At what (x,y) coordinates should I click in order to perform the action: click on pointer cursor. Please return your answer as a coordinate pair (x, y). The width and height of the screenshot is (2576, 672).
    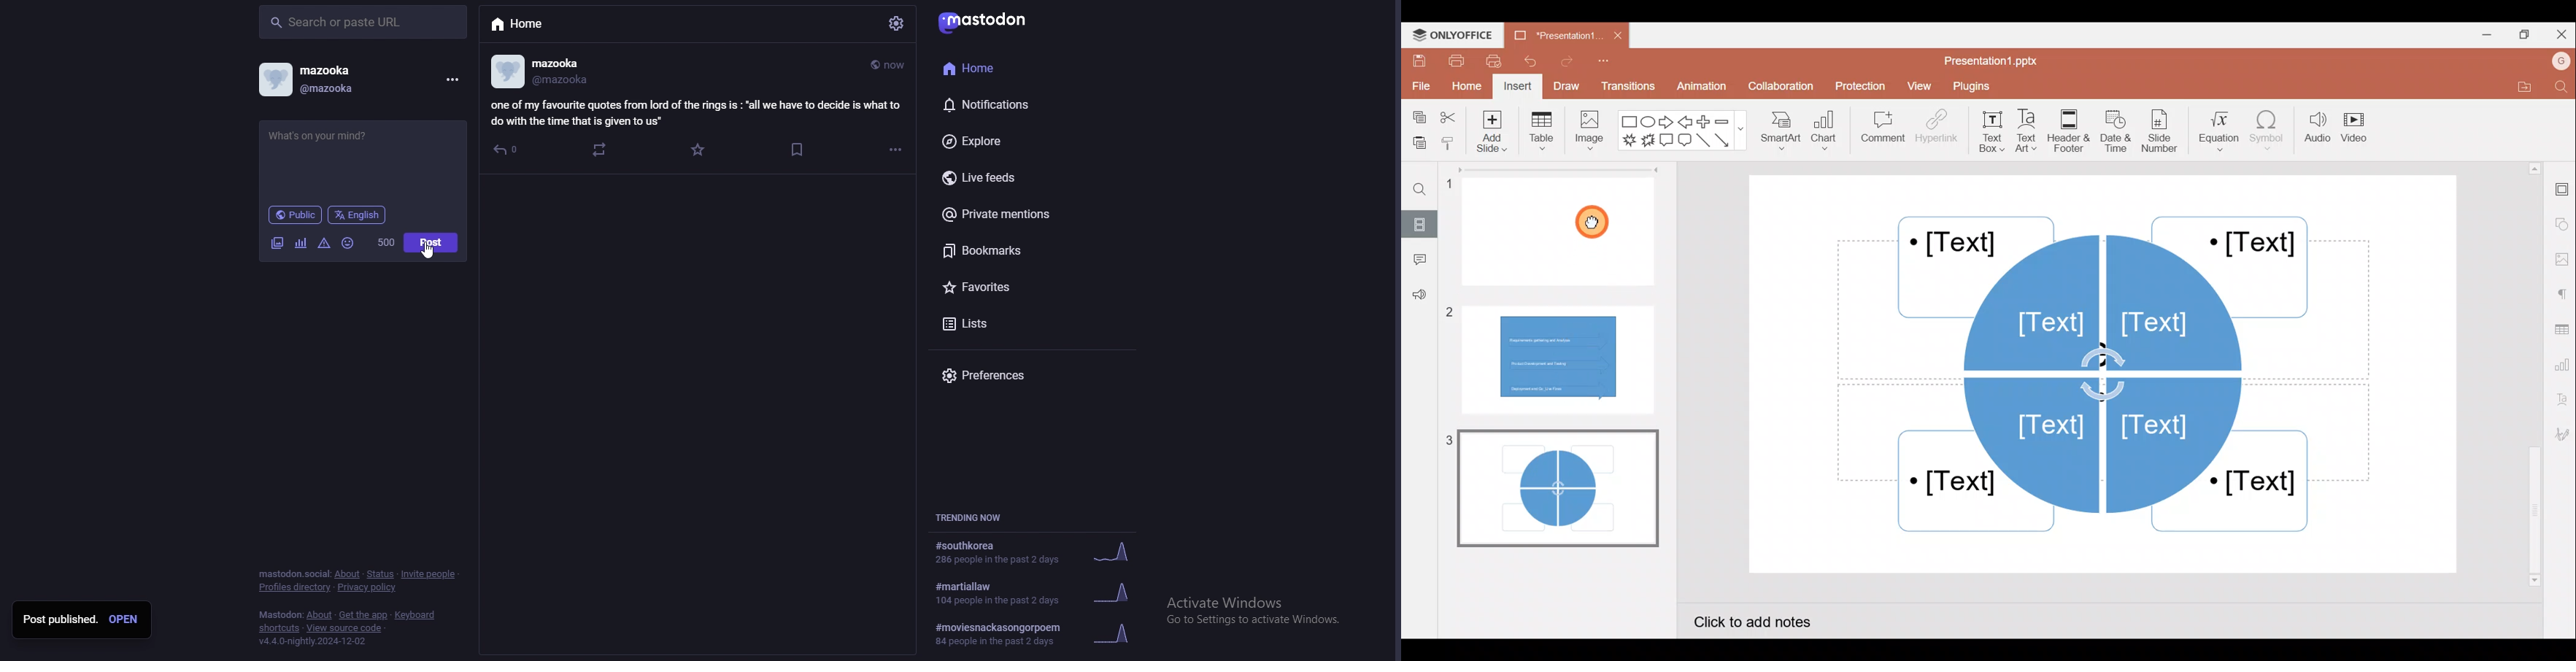
    Looking at the image, I should click on (432, 255).